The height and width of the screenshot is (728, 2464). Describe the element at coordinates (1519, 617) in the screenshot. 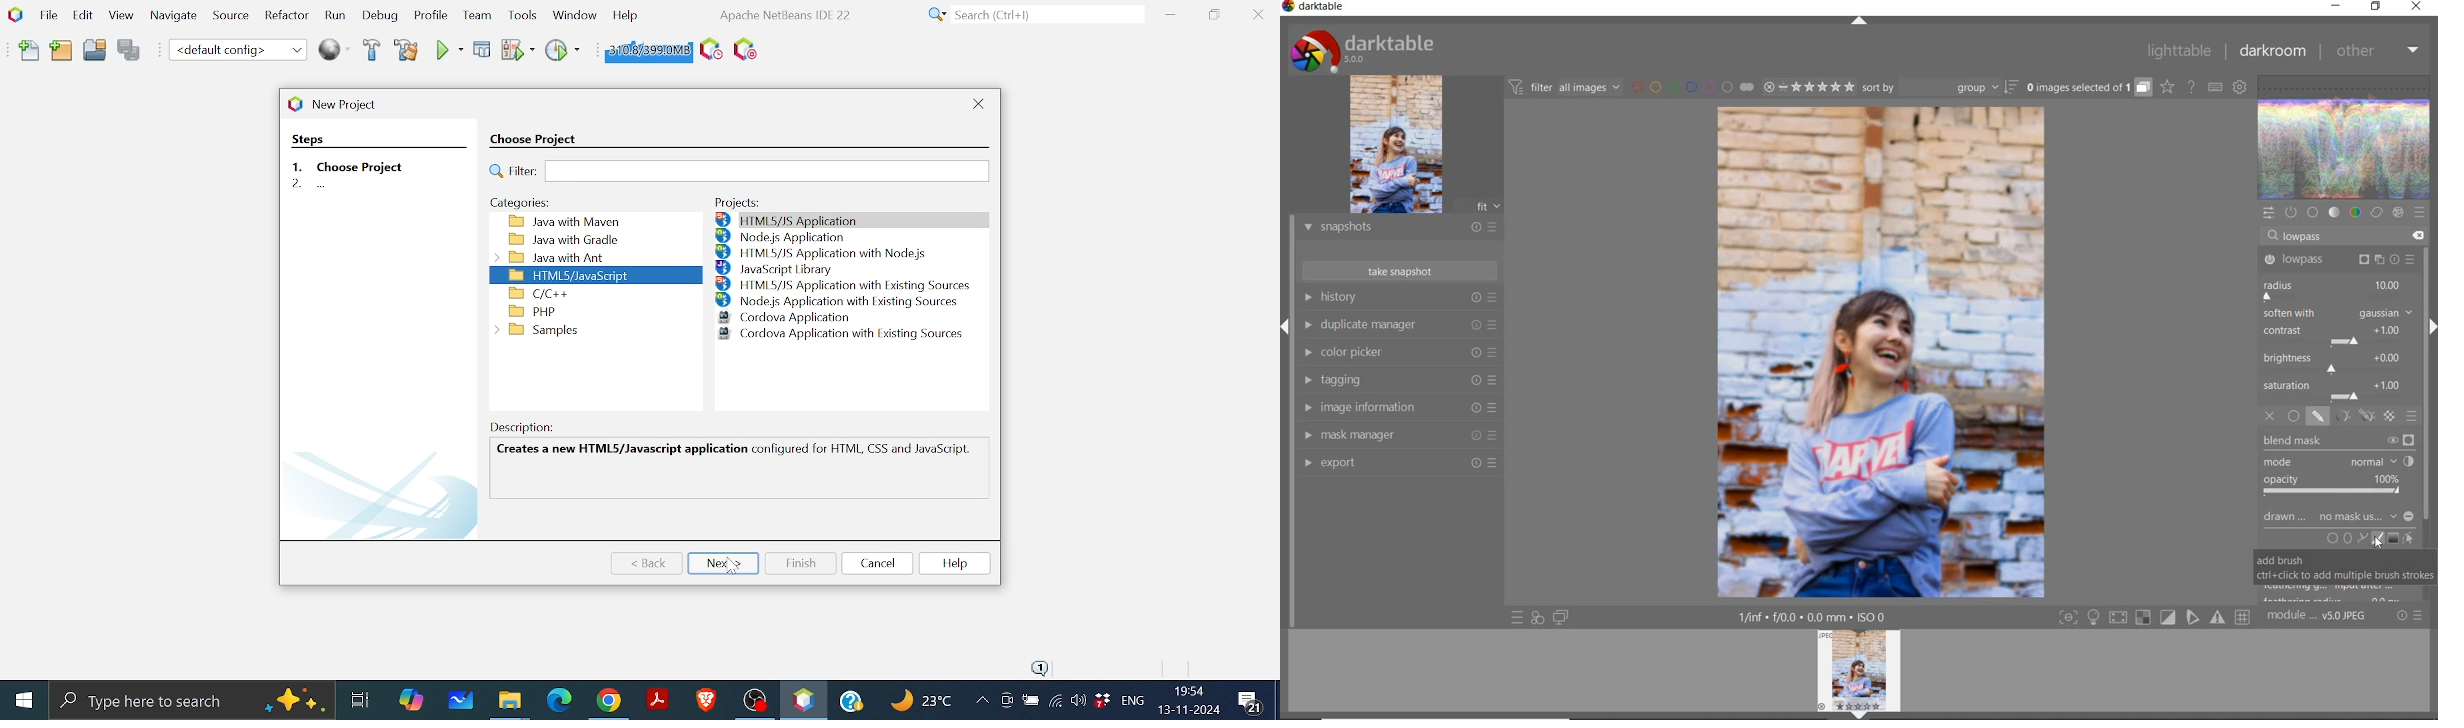

I see `quick access to presets` at that location.